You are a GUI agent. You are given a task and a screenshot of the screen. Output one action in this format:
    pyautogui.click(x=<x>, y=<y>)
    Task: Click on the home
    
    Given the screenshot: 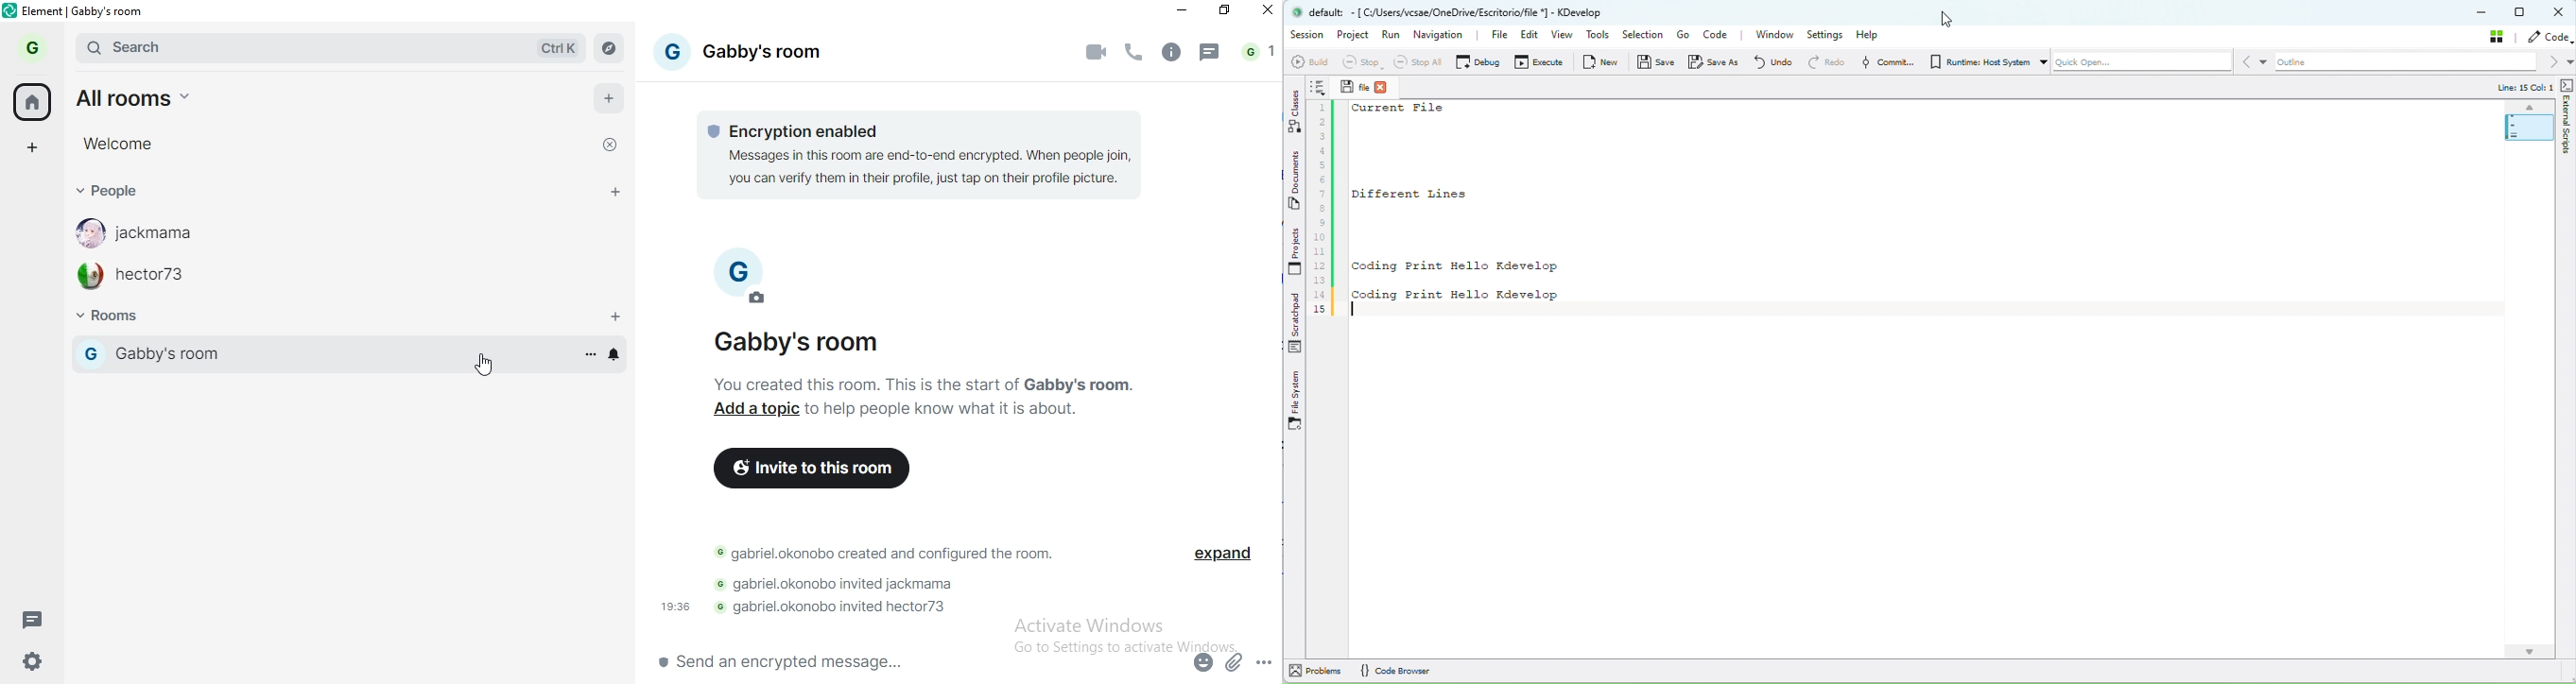 What is the action you would take?
    pyautogui.click(x=33, y=101)
    